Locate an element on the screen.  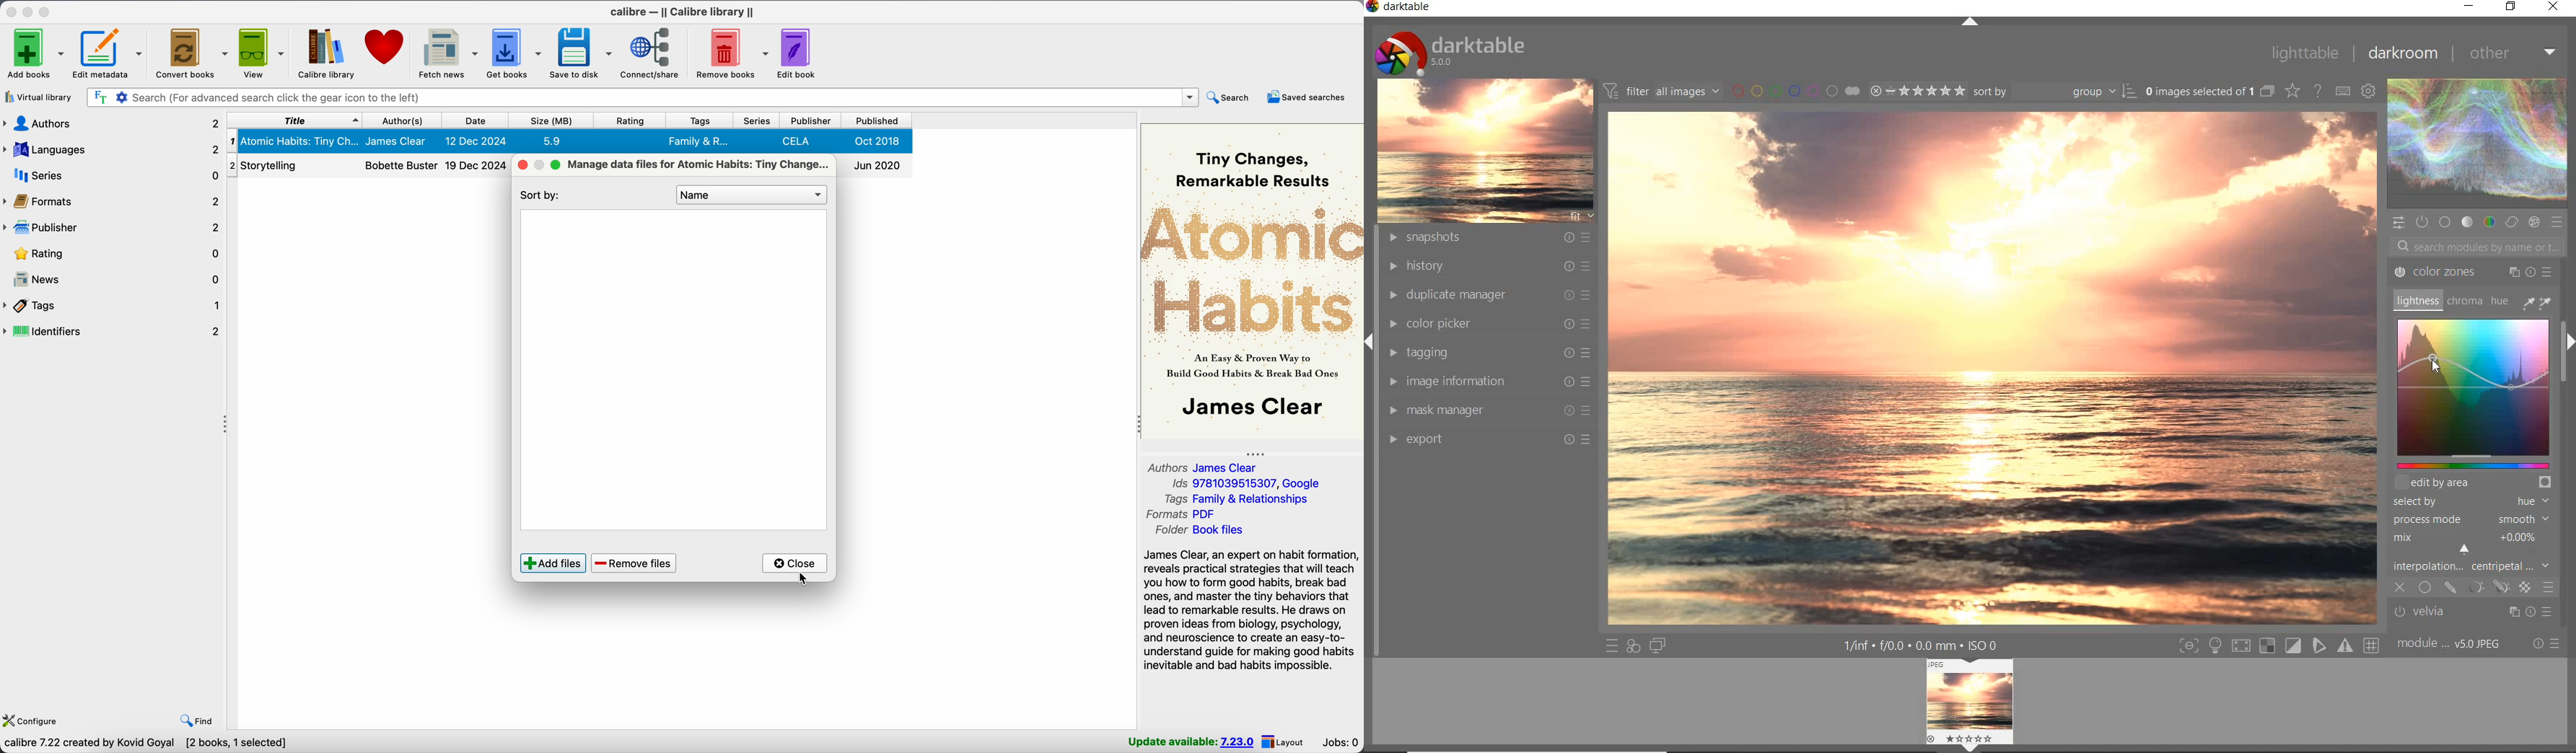
rating is located at coordinates (116, 254).